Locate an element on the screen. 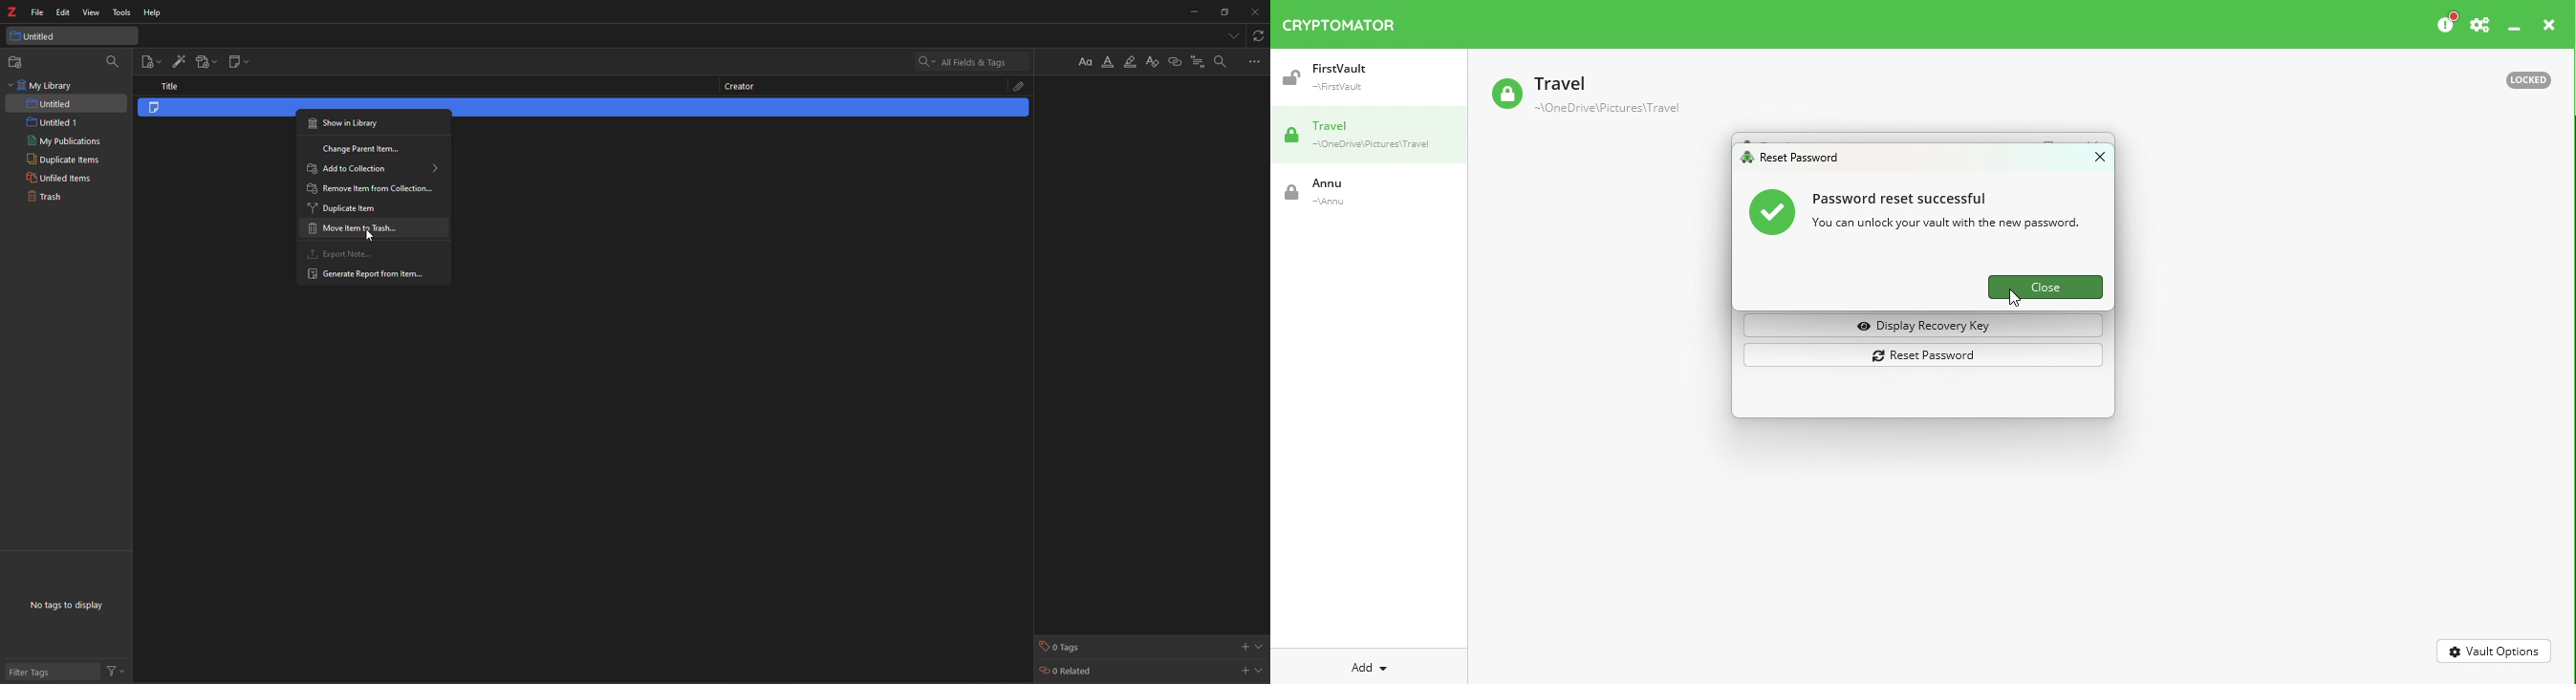  actions is located at coordinates (115, 671).